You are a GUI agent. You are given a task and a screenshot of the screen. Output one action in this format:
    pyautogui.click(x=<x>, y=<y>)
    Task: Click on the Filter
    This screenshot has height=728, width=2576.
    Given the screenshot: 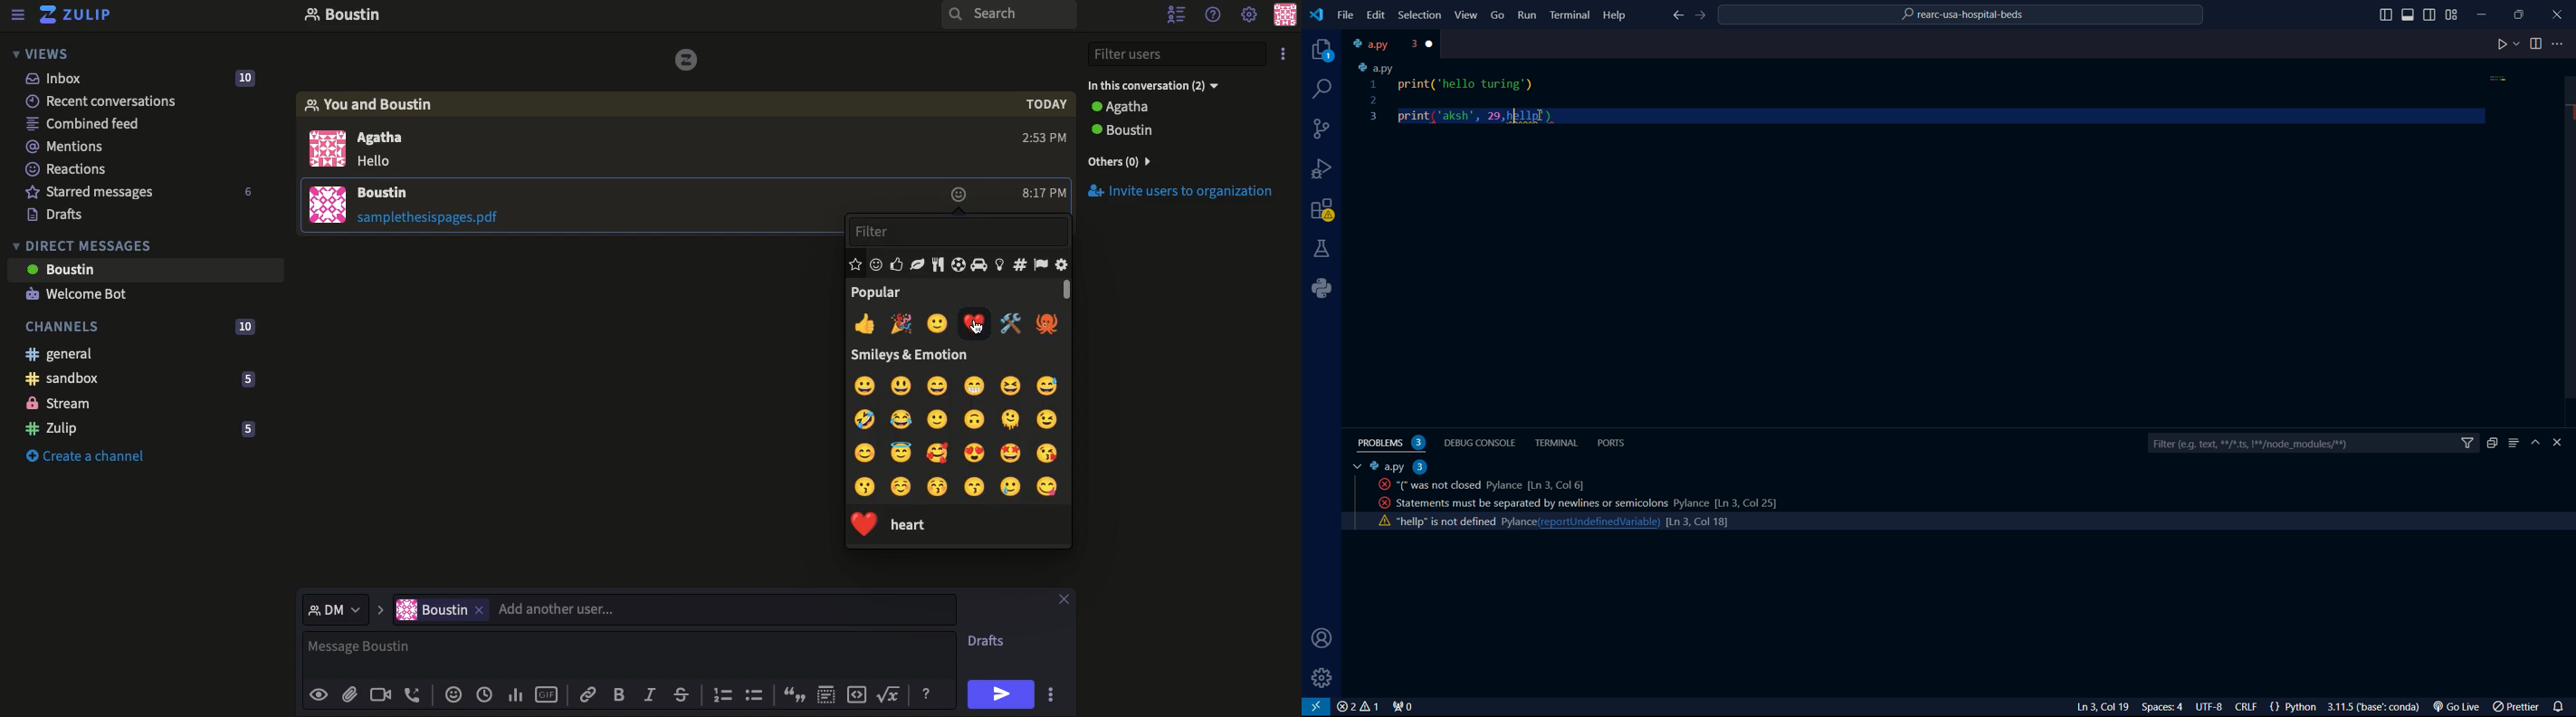 What is the action you would take?
    pyautogui.click(x=960, y=230)
    